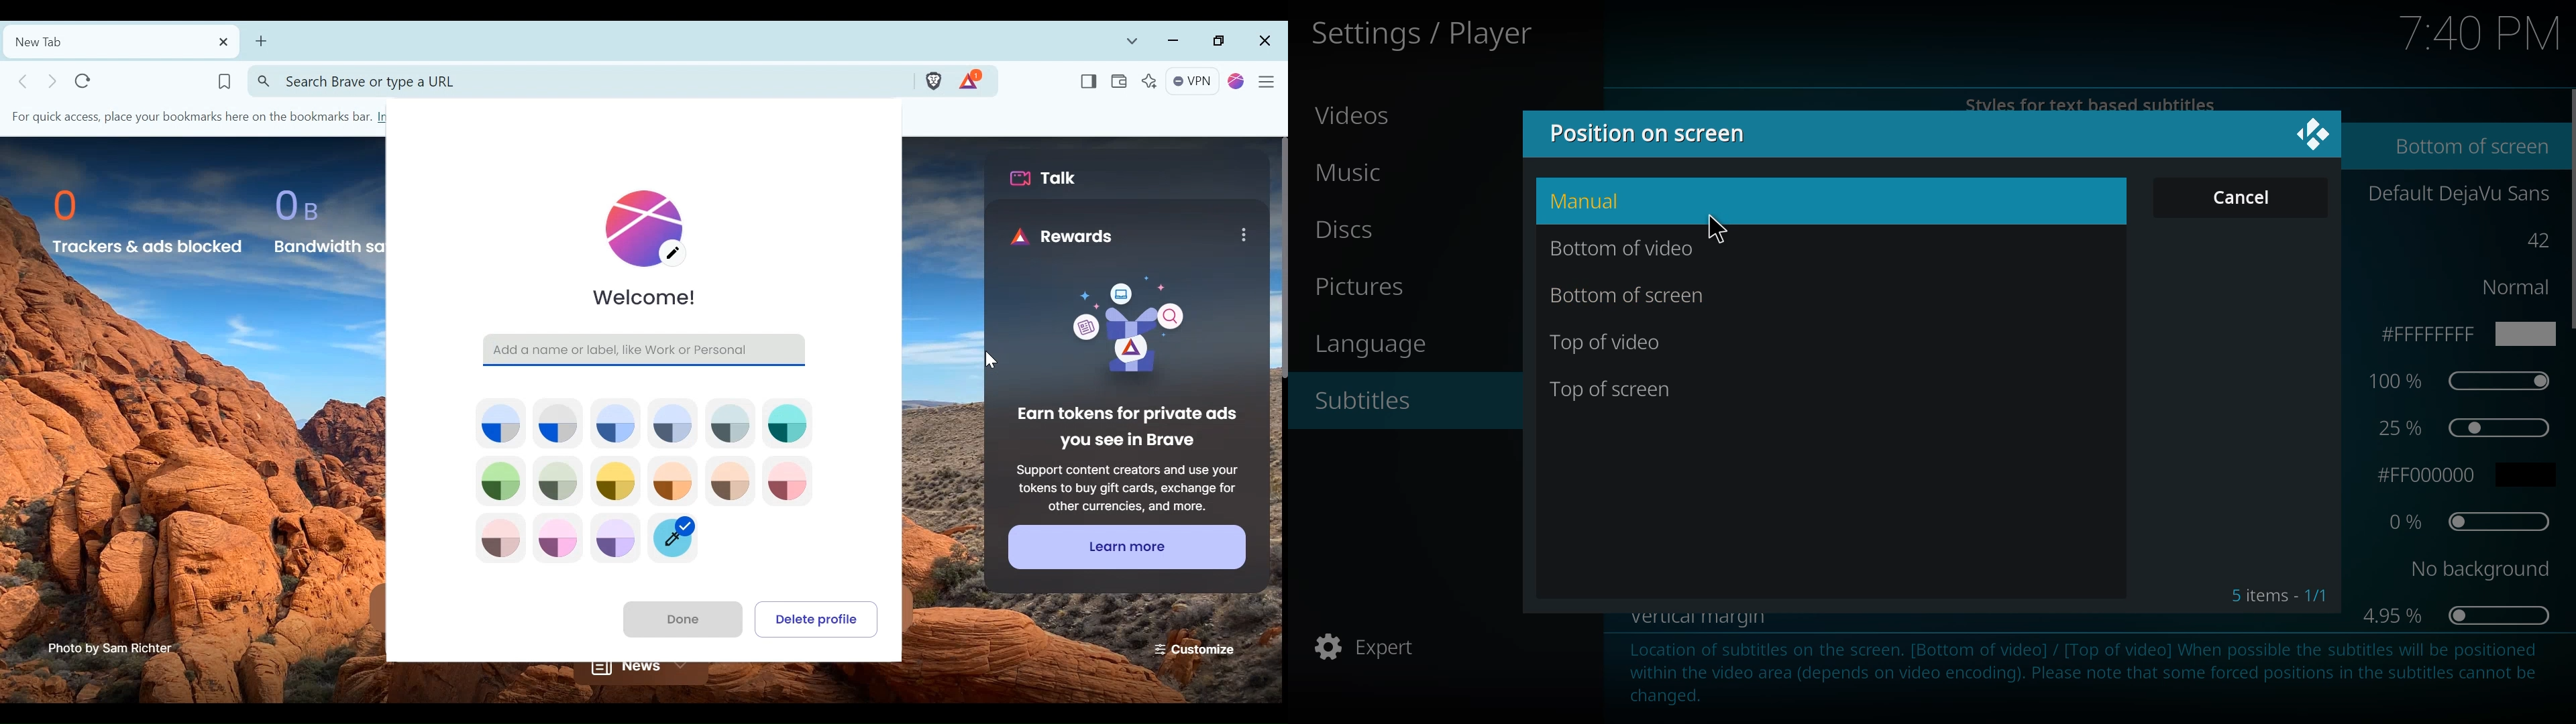 The width and height of the screenshot is (2576, 728). Describe the element at coordinates (2315, 135) in the screenshot. I see `close` at that location.